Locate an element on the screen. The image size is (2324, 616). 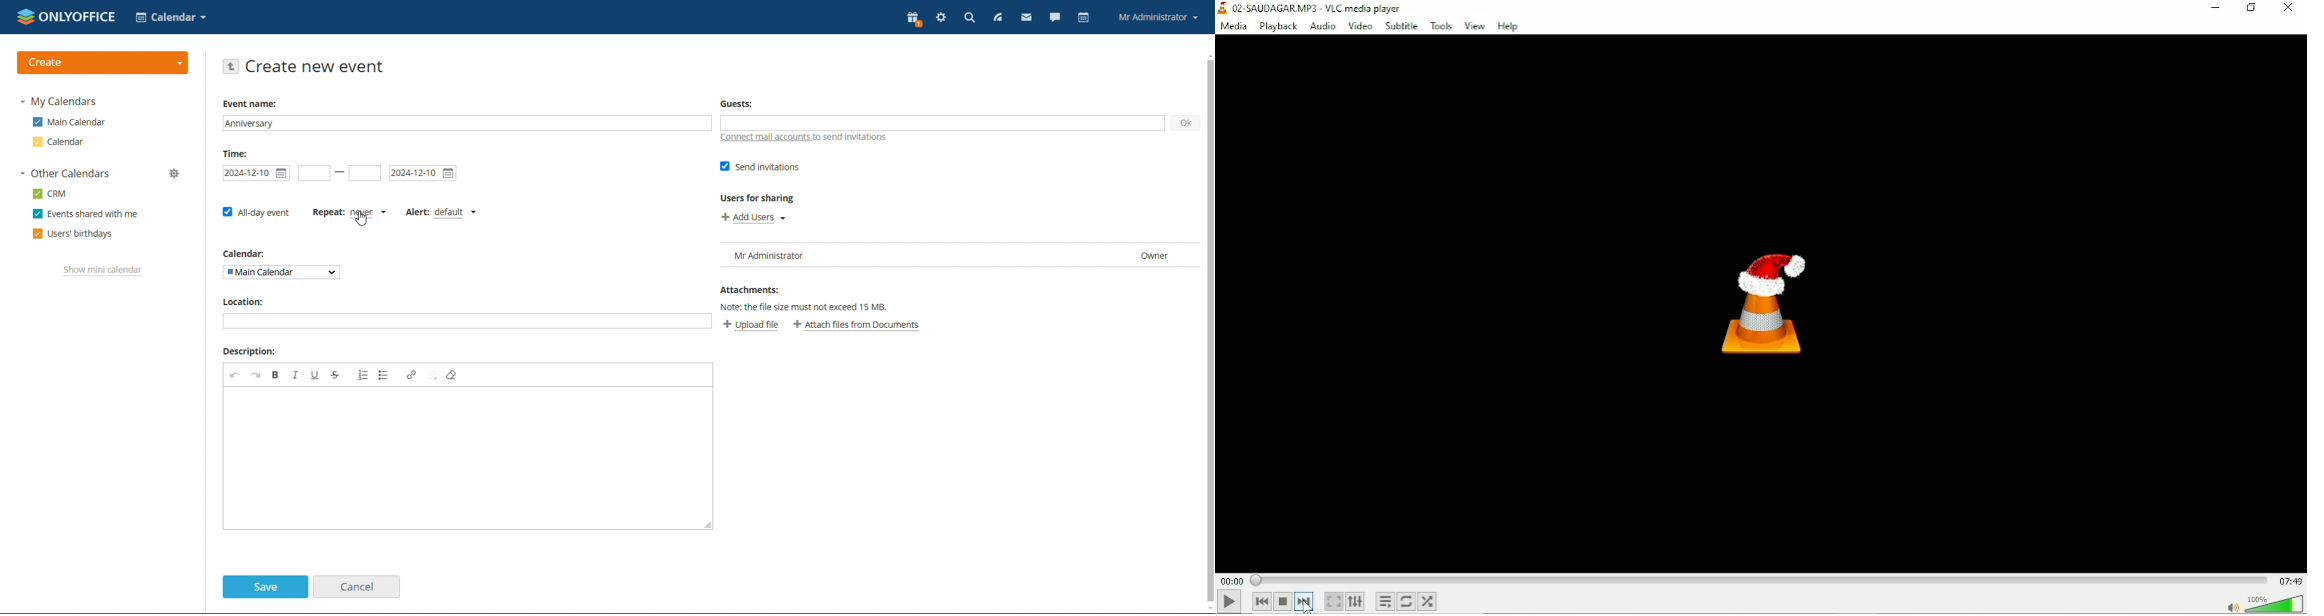
send invitations is located at coordinates (761, 166).